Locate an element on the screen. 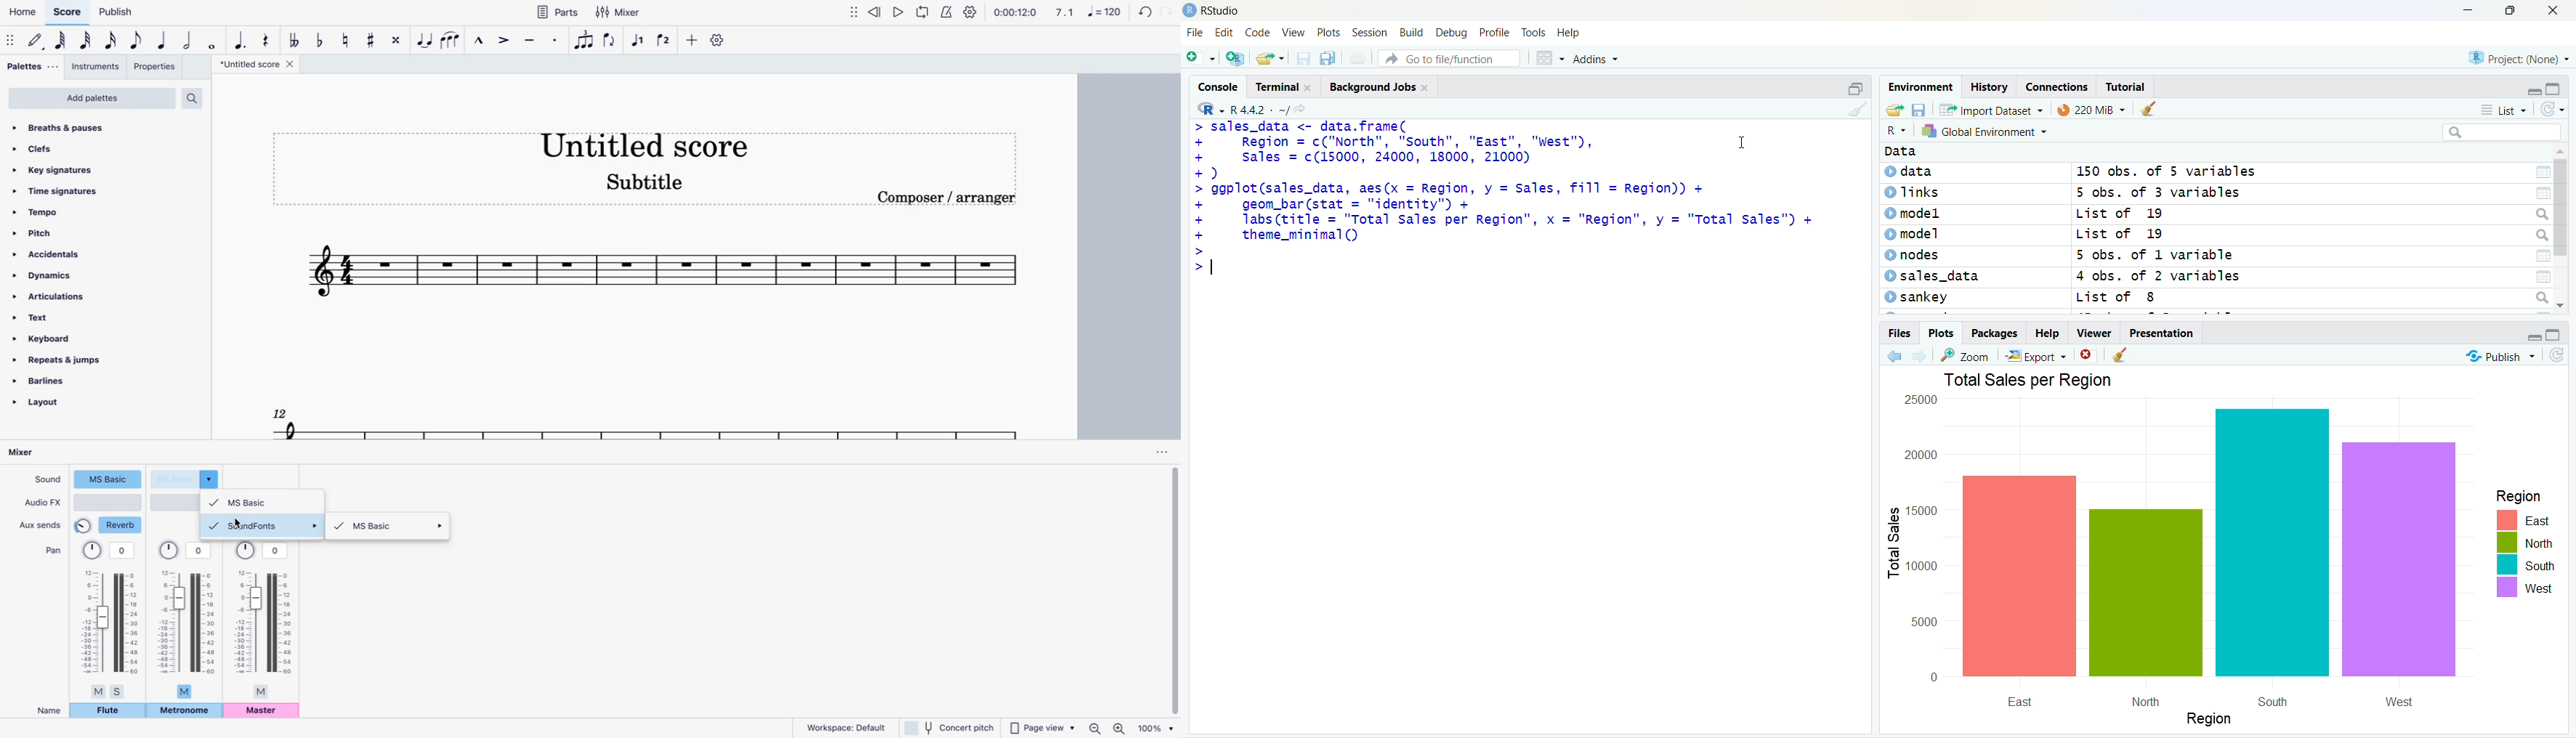 Image resolution: width=2576 pixels, height=756 pixels. add multiple scripts is located at coordinates (1236, 60).